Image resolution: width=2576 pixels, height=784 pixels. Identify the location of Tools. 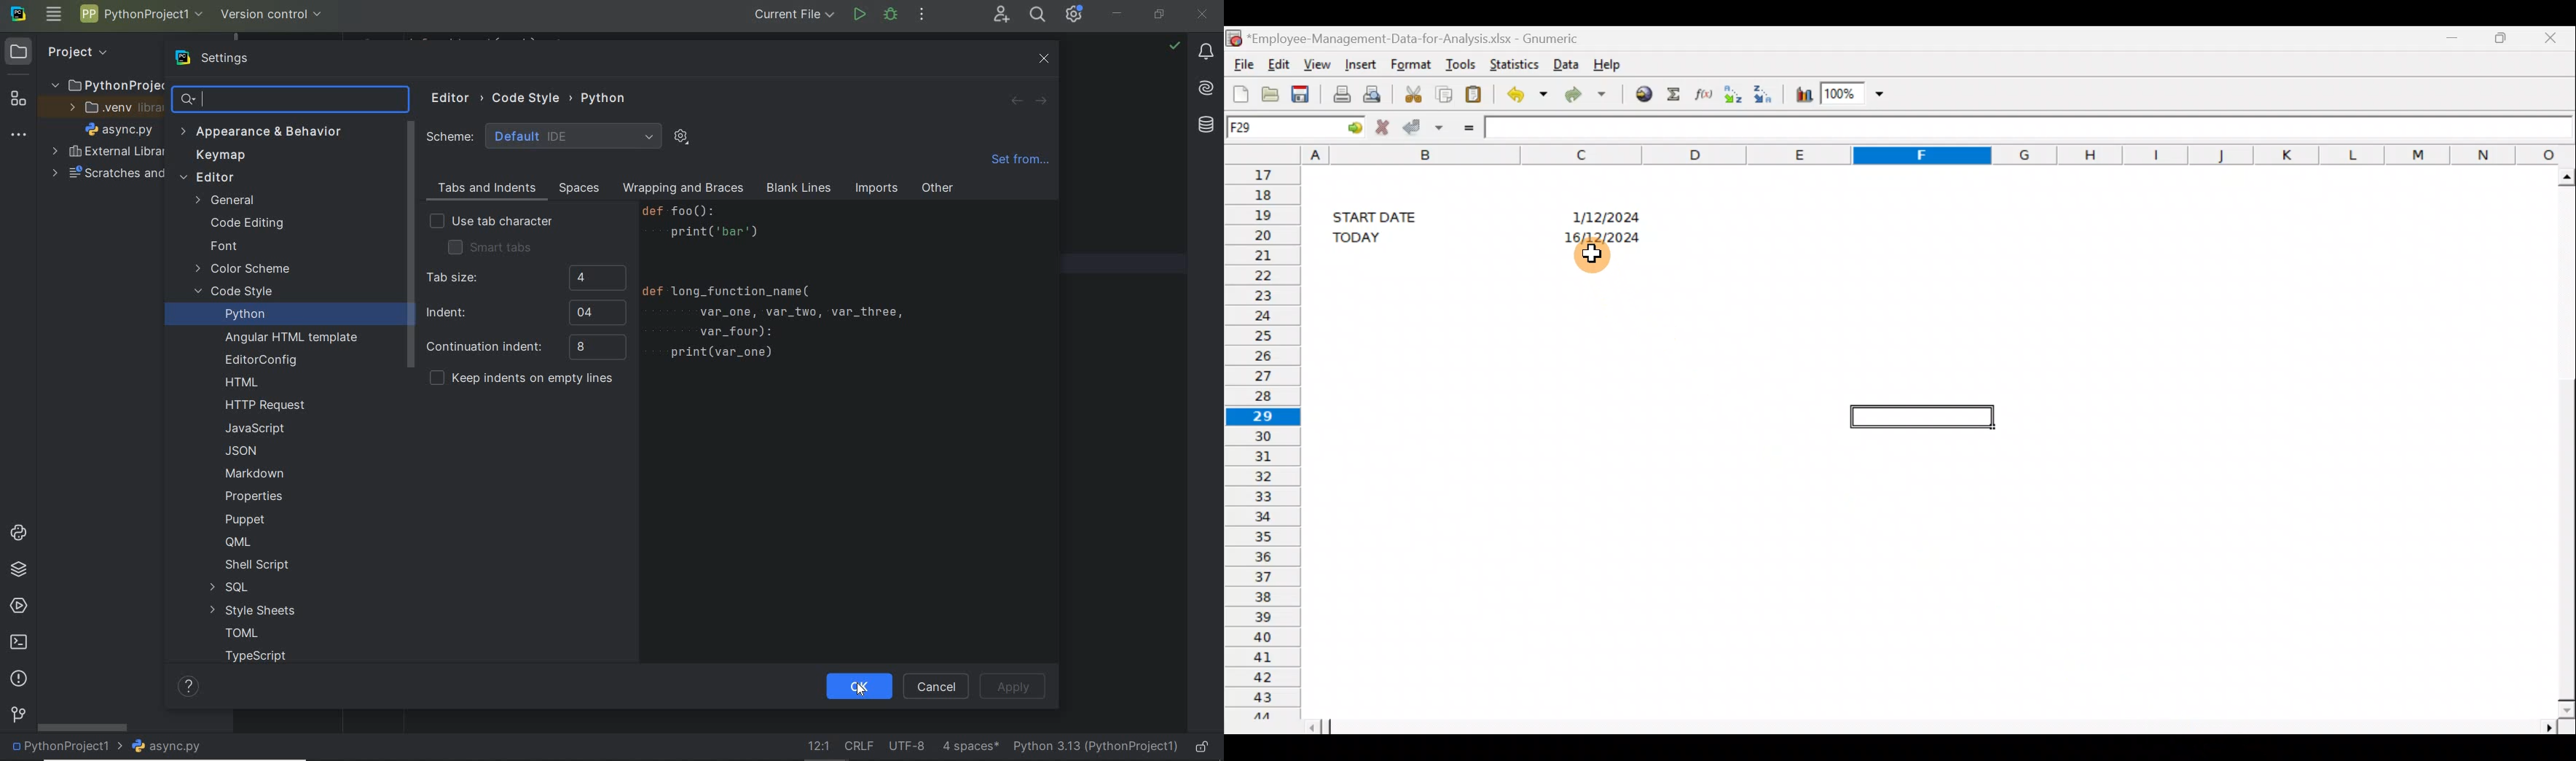
(1459, 61).